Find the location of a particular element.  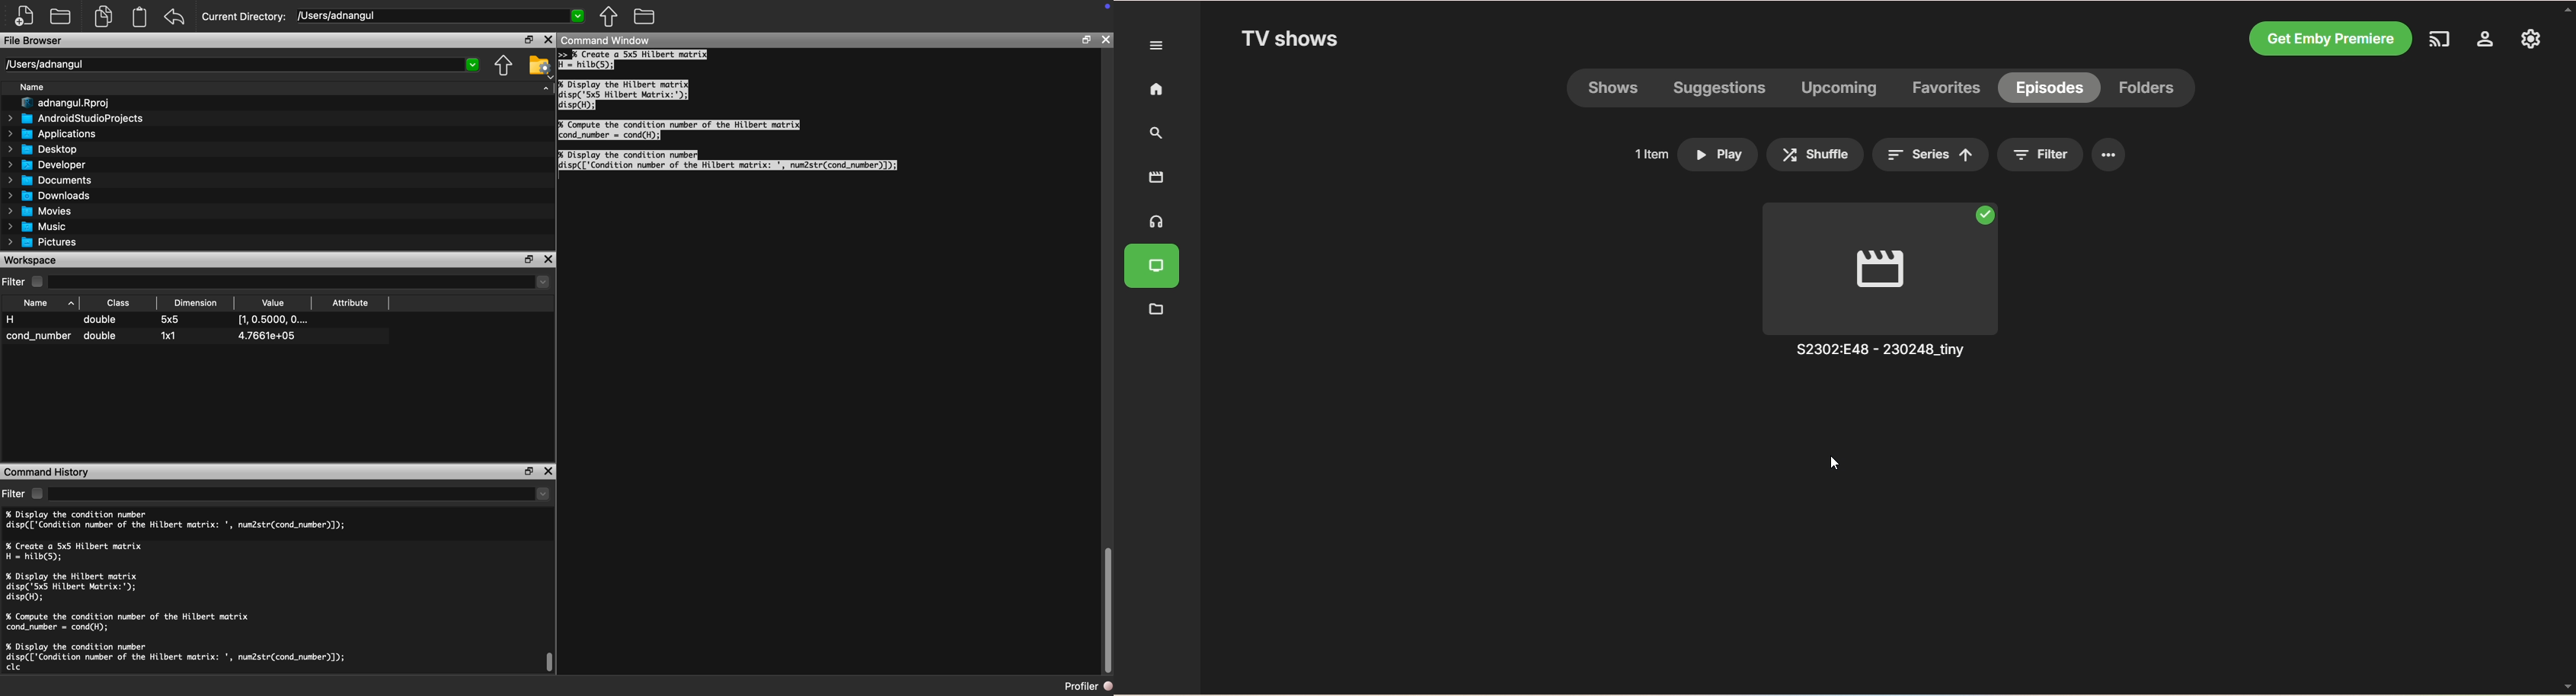

New File is located at coordinates (22, 17).